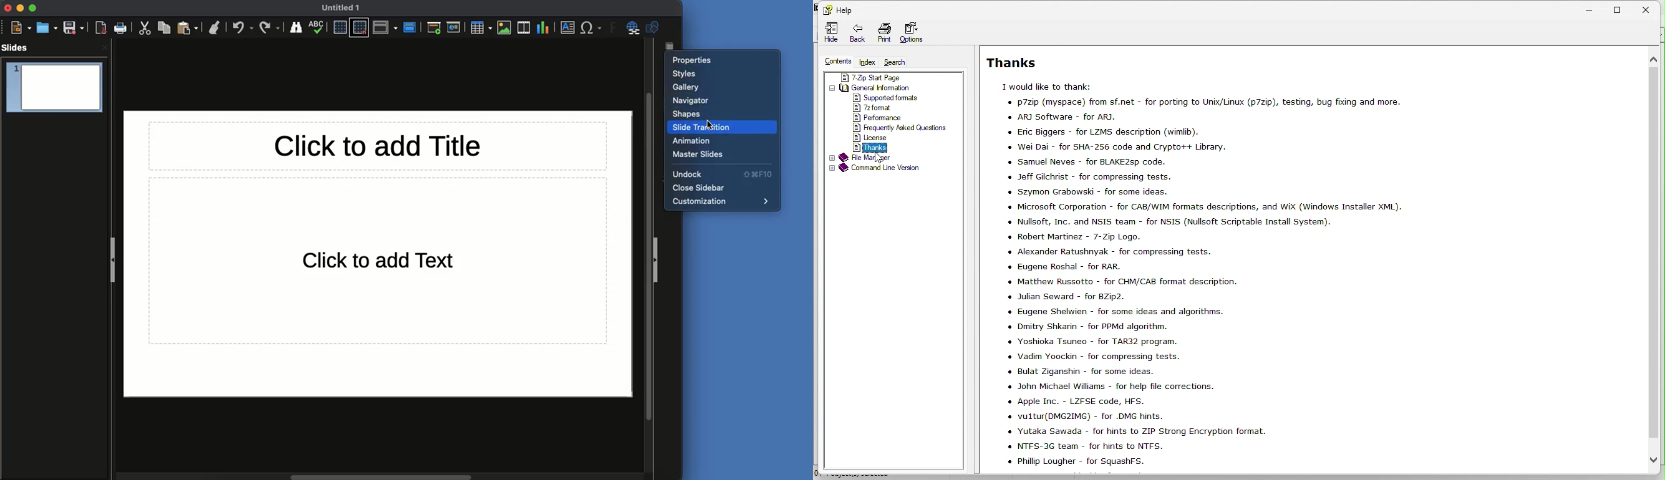 The height and width of the screenshot is (504, 1680). Describe the element at coordinates (899, 60) in the screenshot. I see `Search ` at that location.